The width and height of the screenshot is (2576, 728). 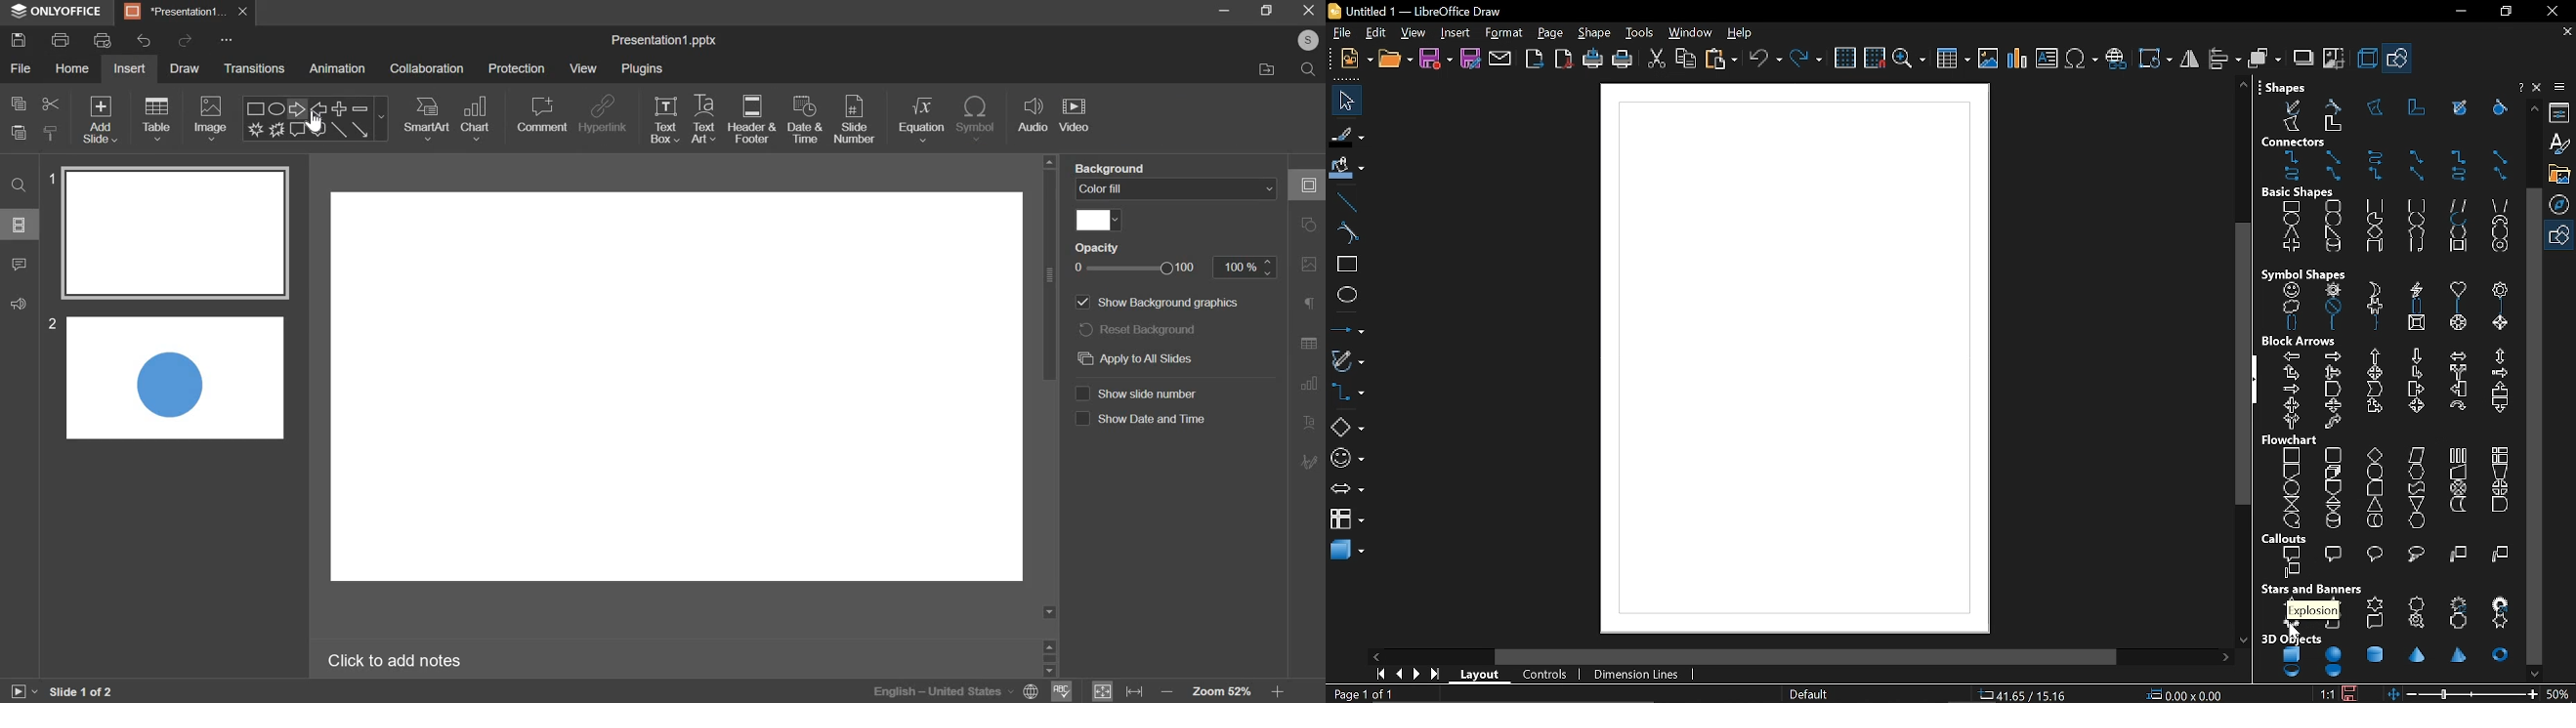 What do you see at coordinates (1114, 168) in the screenshot?
I see `background` at bounding box center [1114, 168].